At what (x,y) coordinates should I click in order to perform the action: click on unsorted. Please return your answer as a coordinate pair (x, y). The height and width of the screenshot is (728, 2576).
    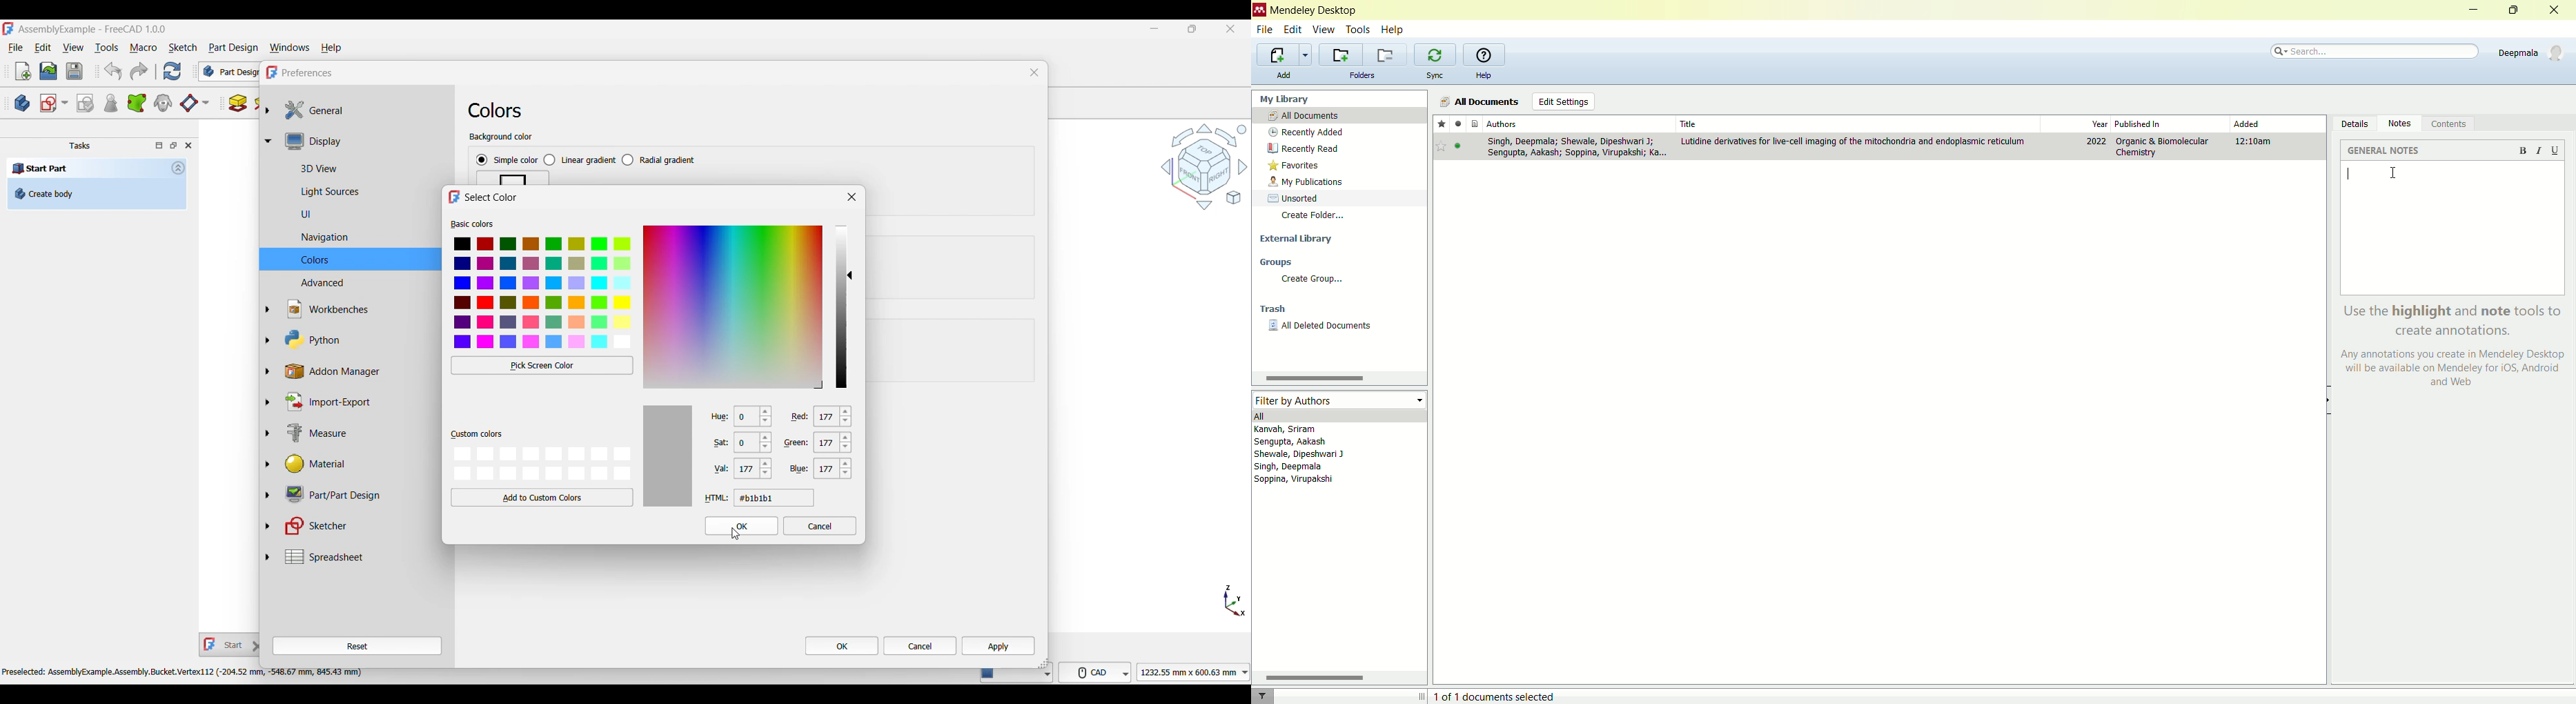
    Looking at the image, I should click on (1339, 197).